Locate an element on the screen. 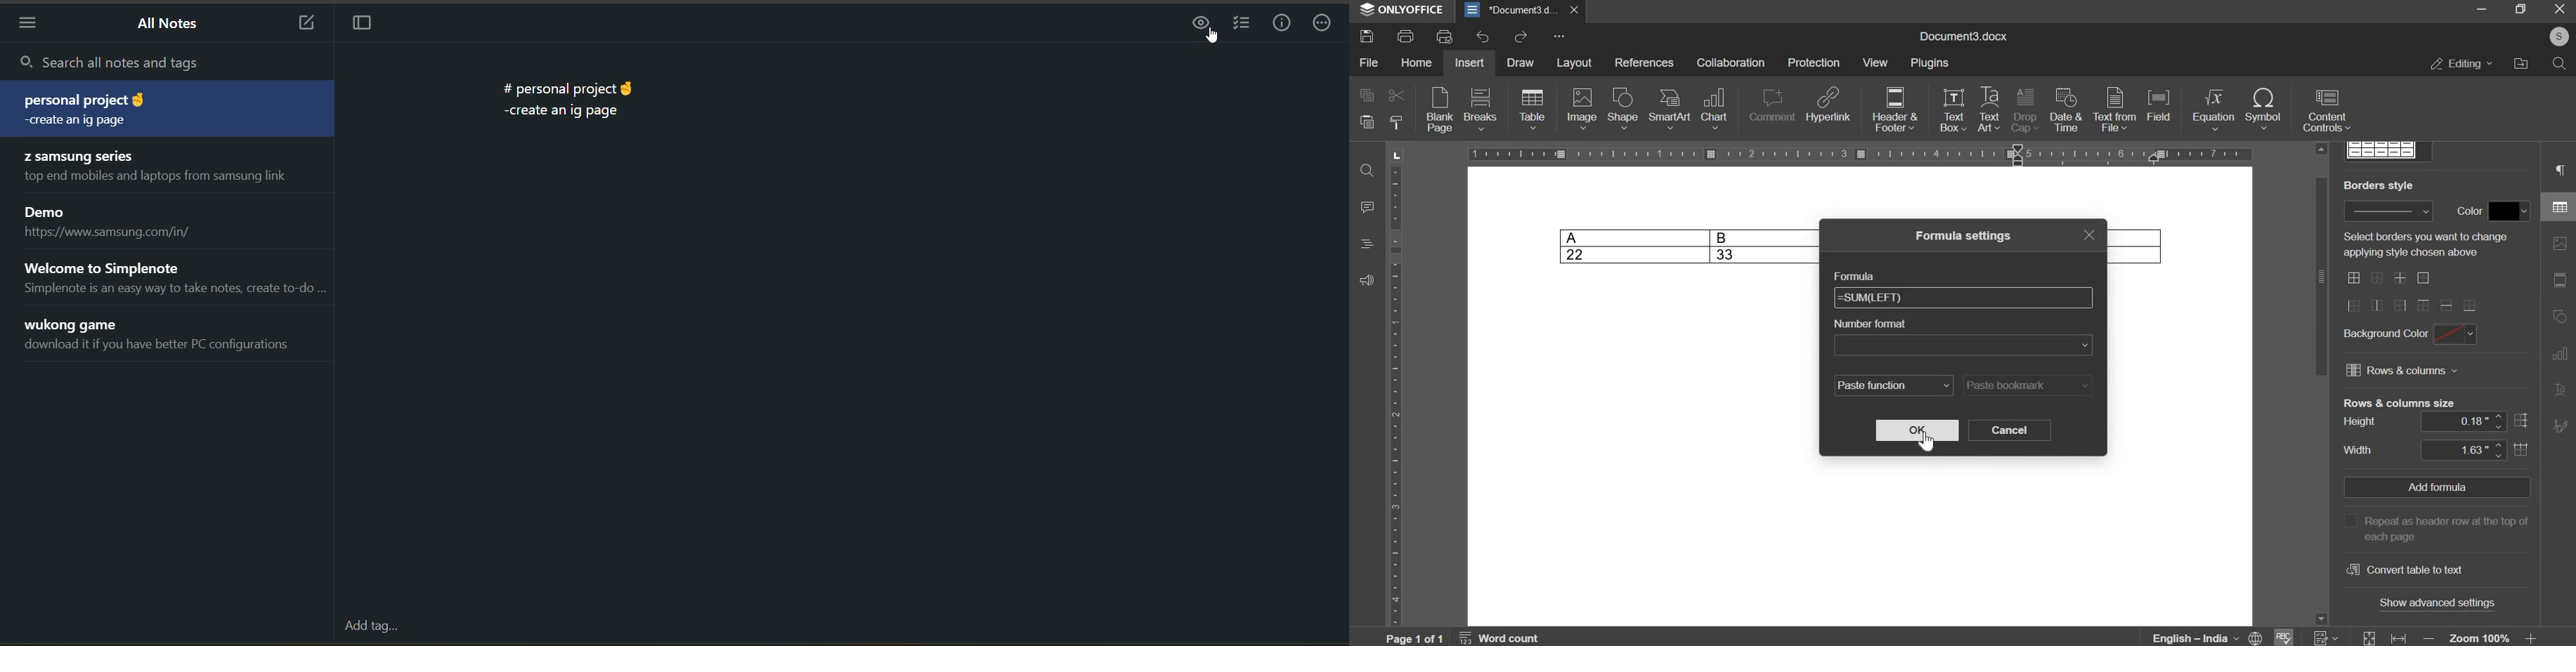 This screenshot has height=672, width=2576. insert checklist is located at coordinates (1242, 25).